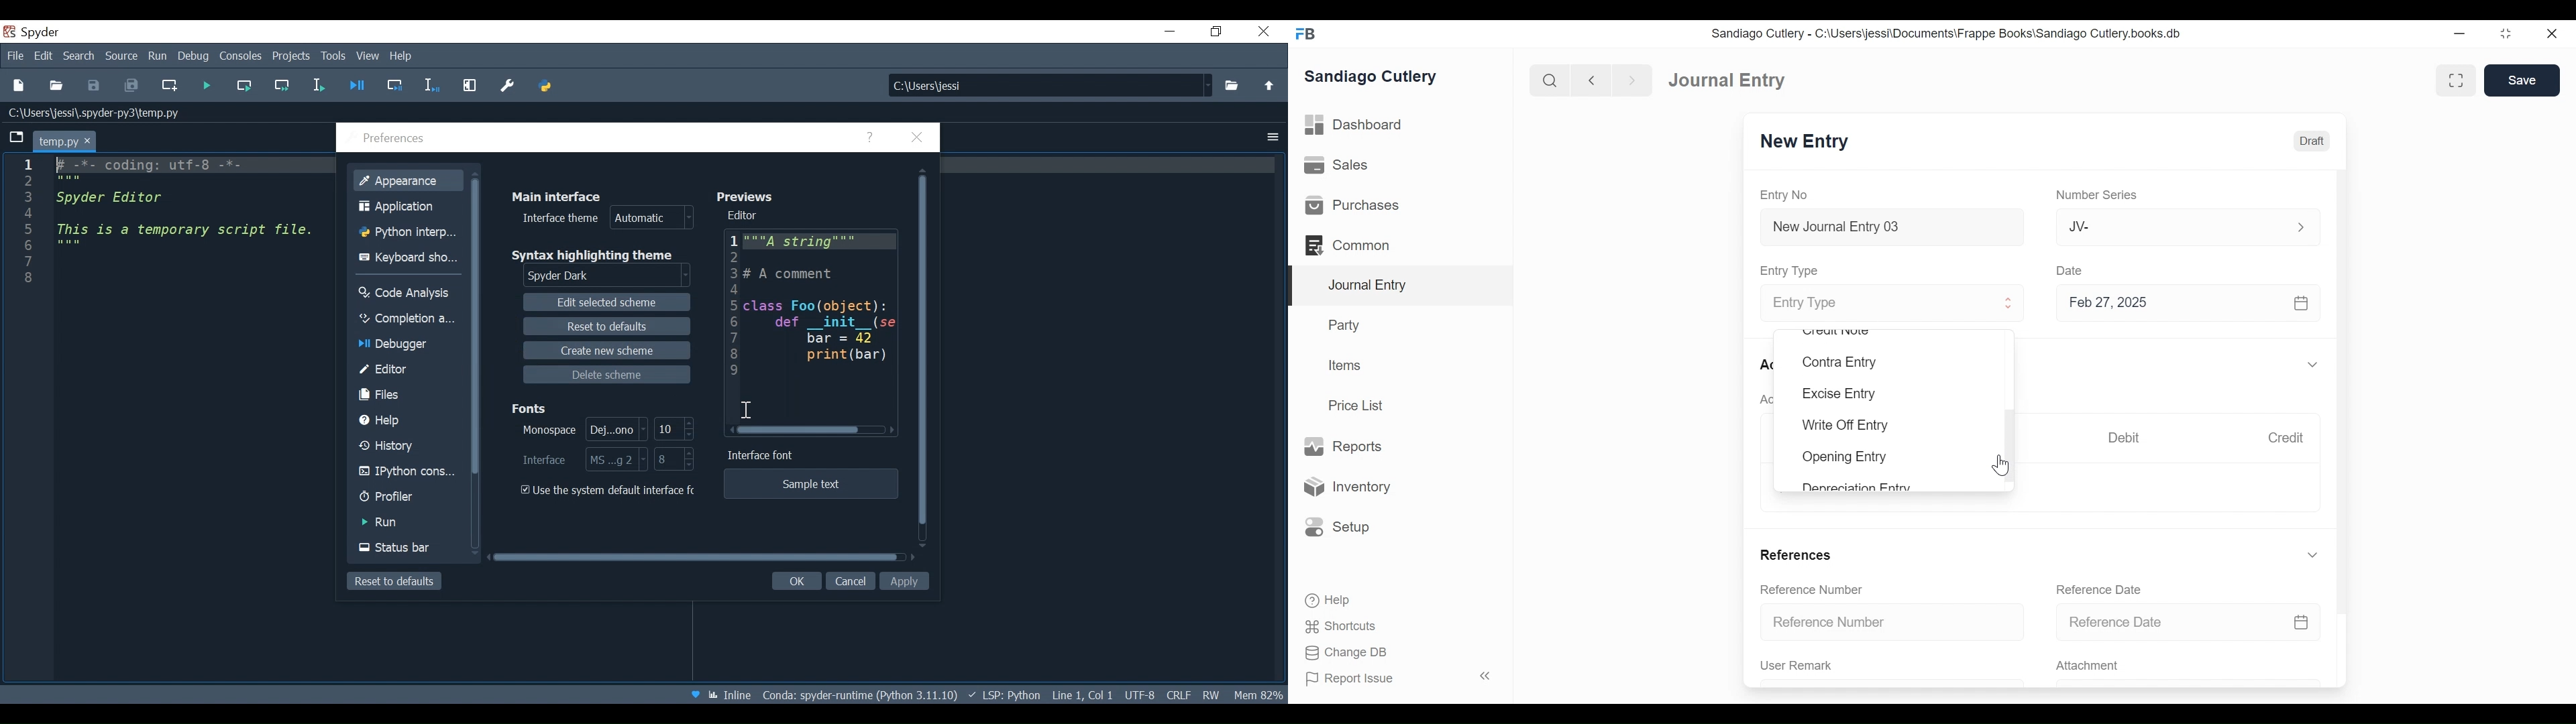 The image size is (2576, 728). I want to click on Vertical Scroll bar, so click(2011, 437).